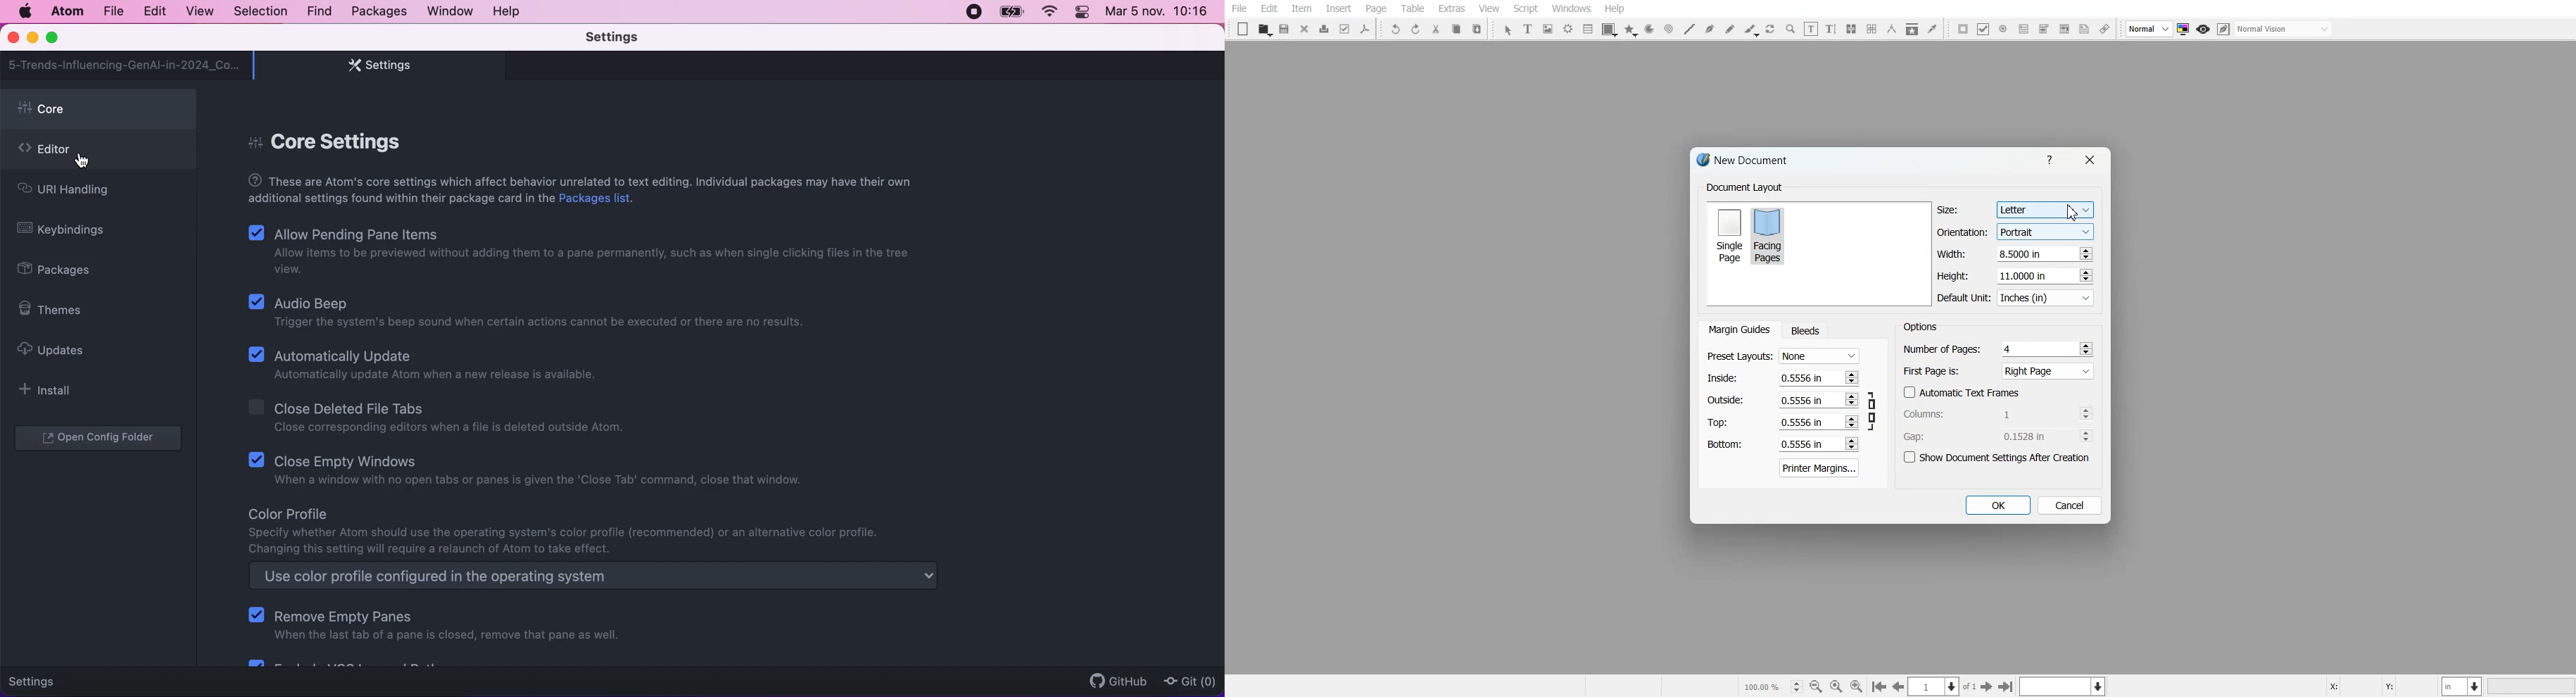 The width and height of the screenshot is (2576, 700). What do you see at coordinates (2073, 212) in the screenshot?
I see `Cursor` at bounding box center [2073, 212].